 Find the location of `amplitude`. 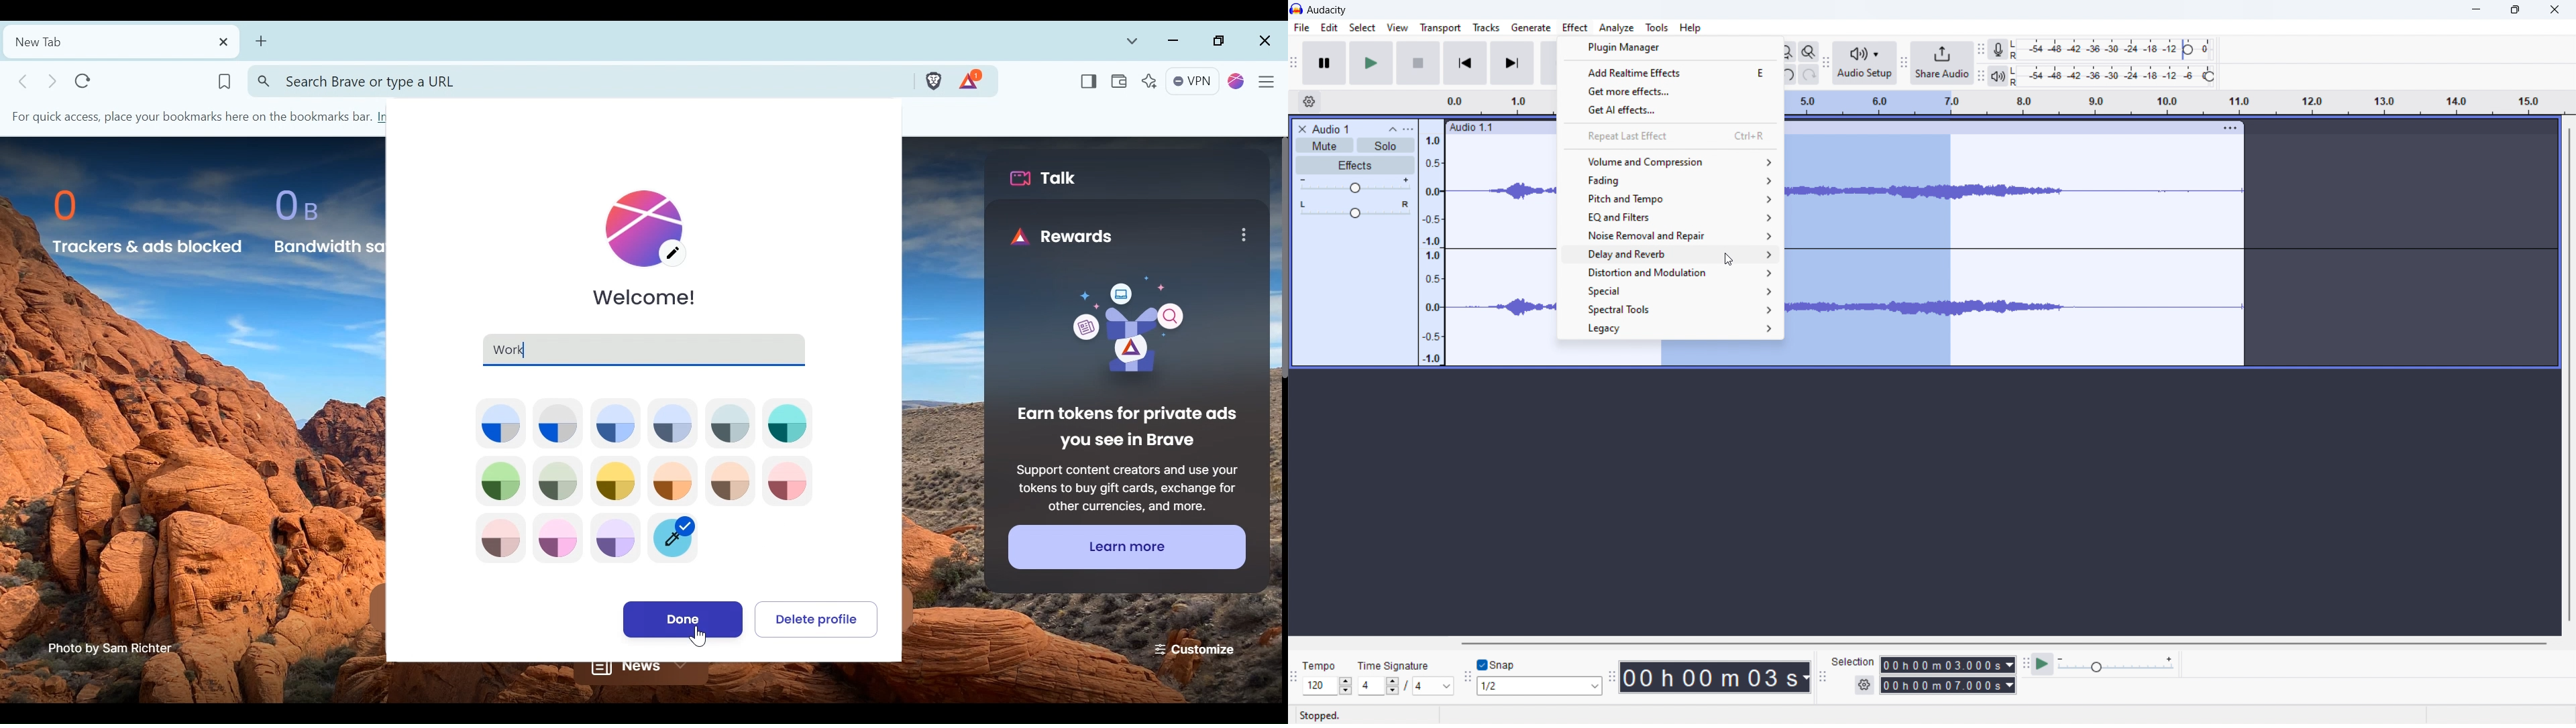

amplitude is located at coordinates (1433, 250).